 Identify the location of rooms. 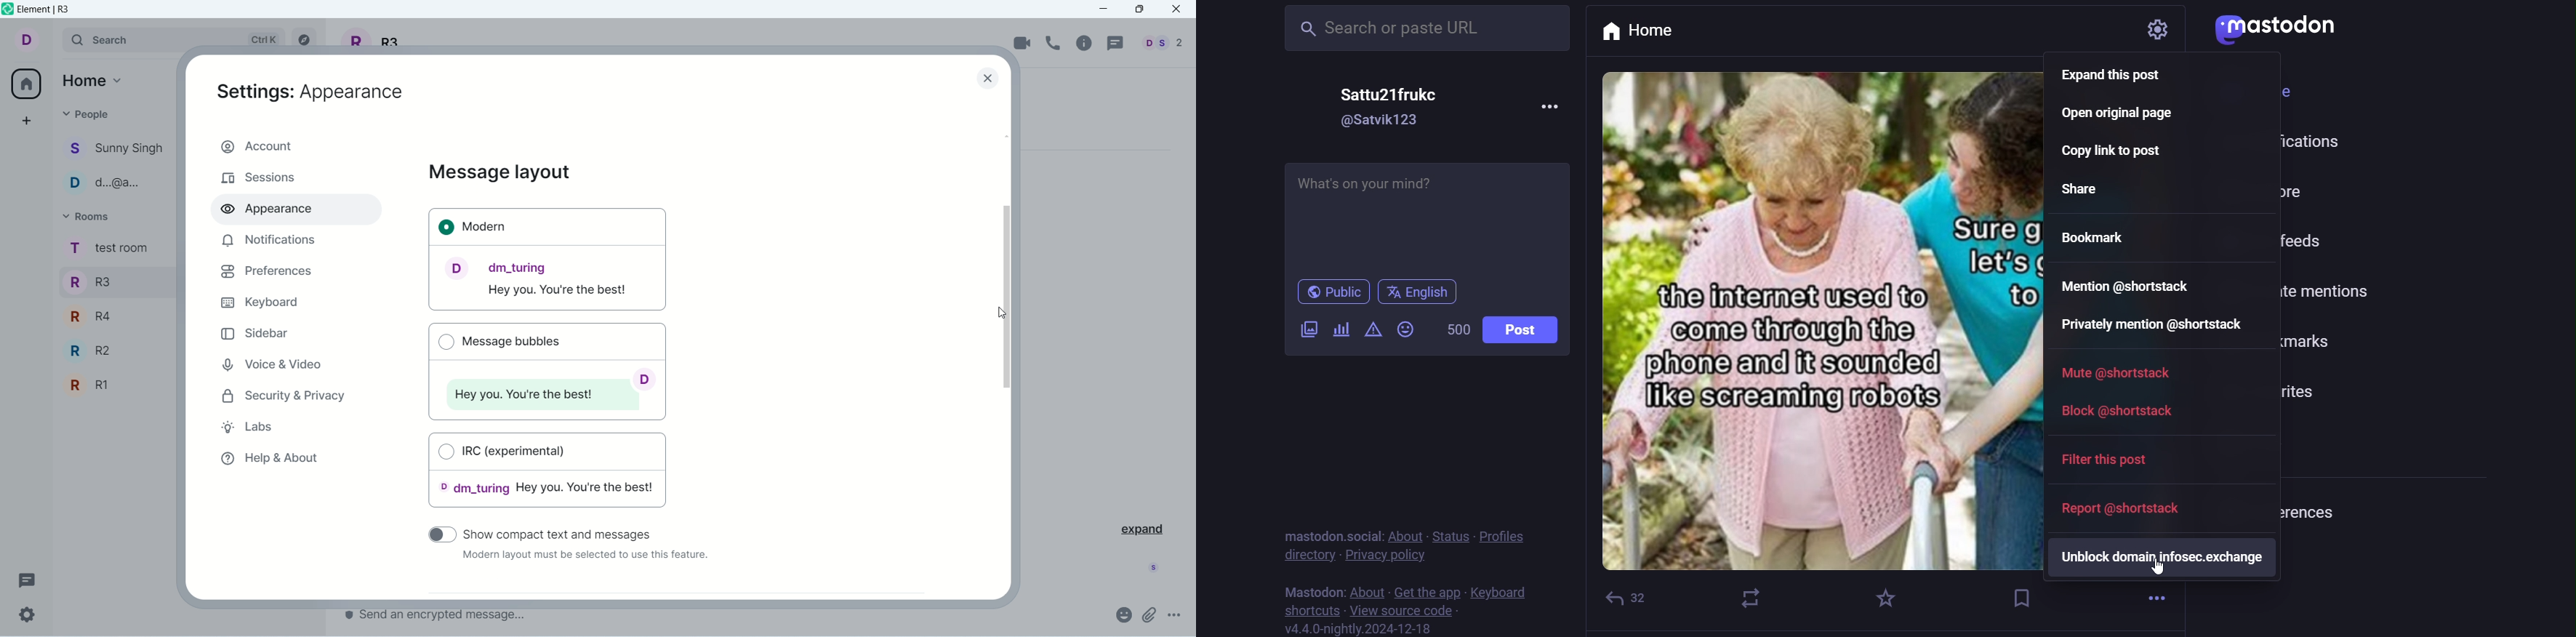
(107, 249).